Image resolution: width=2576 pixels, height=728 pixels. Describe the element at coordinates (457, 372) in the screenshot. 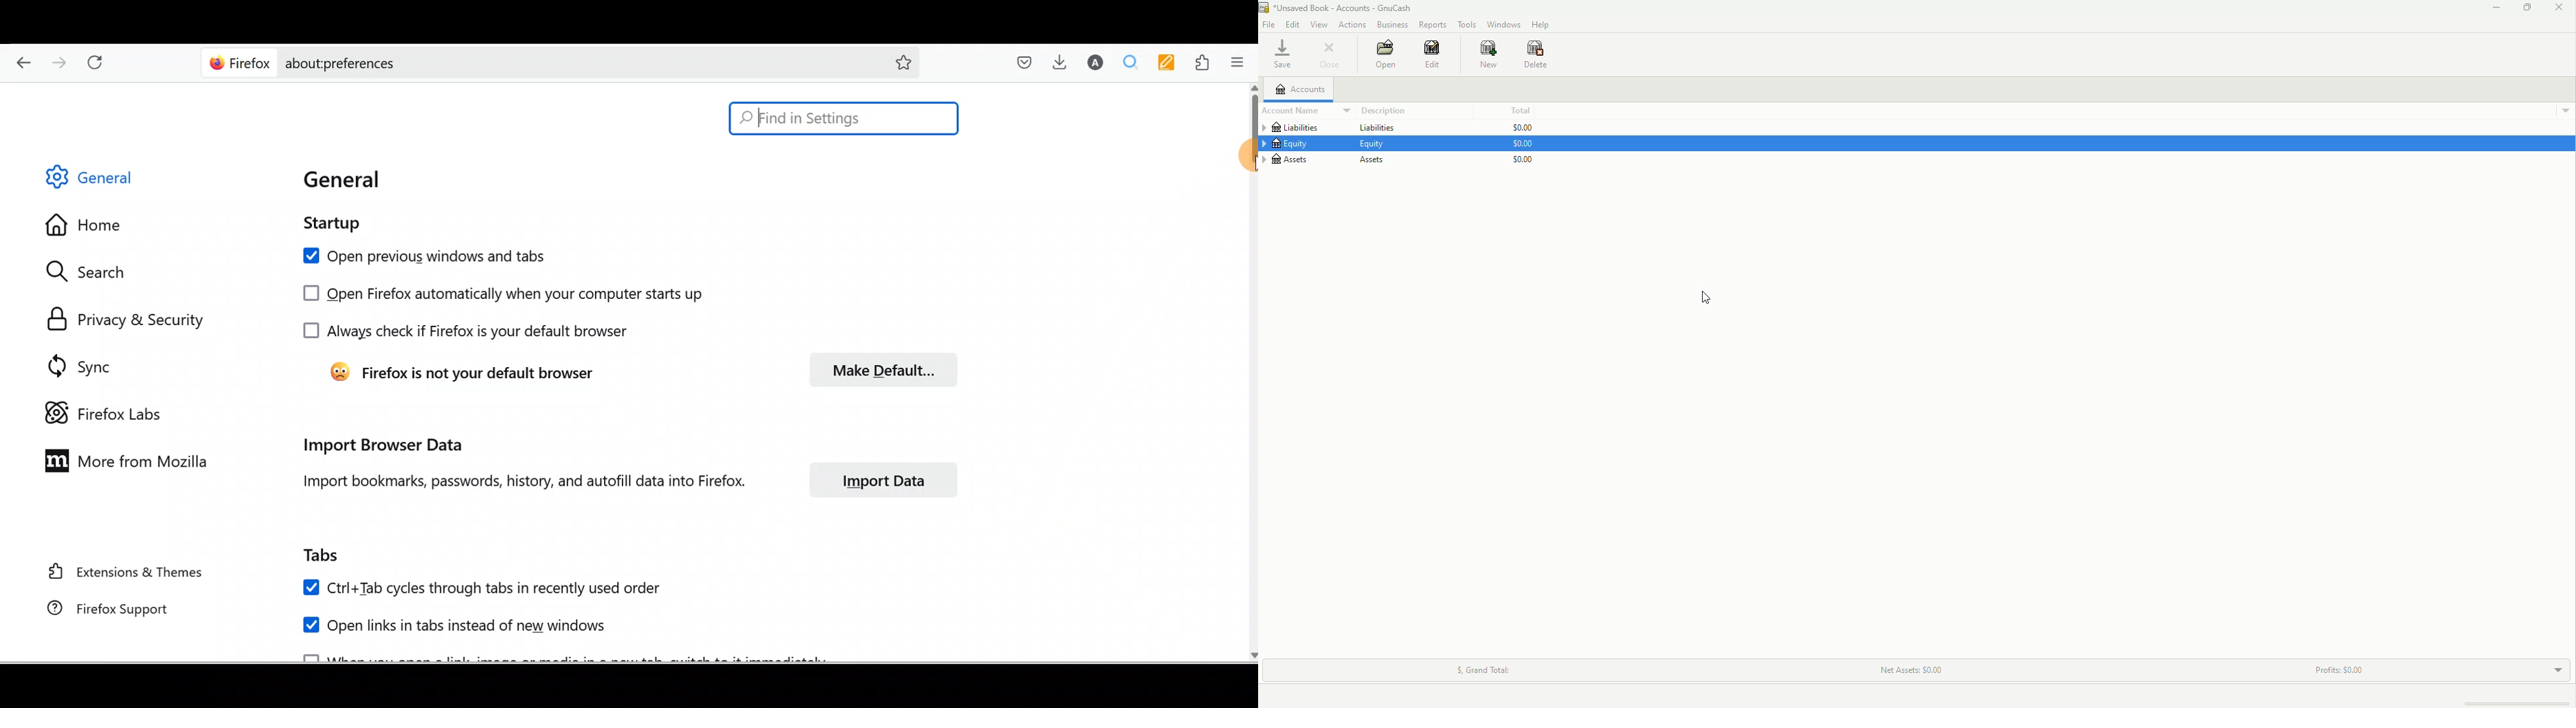

I see `Firefox is not your default browser` at that location.